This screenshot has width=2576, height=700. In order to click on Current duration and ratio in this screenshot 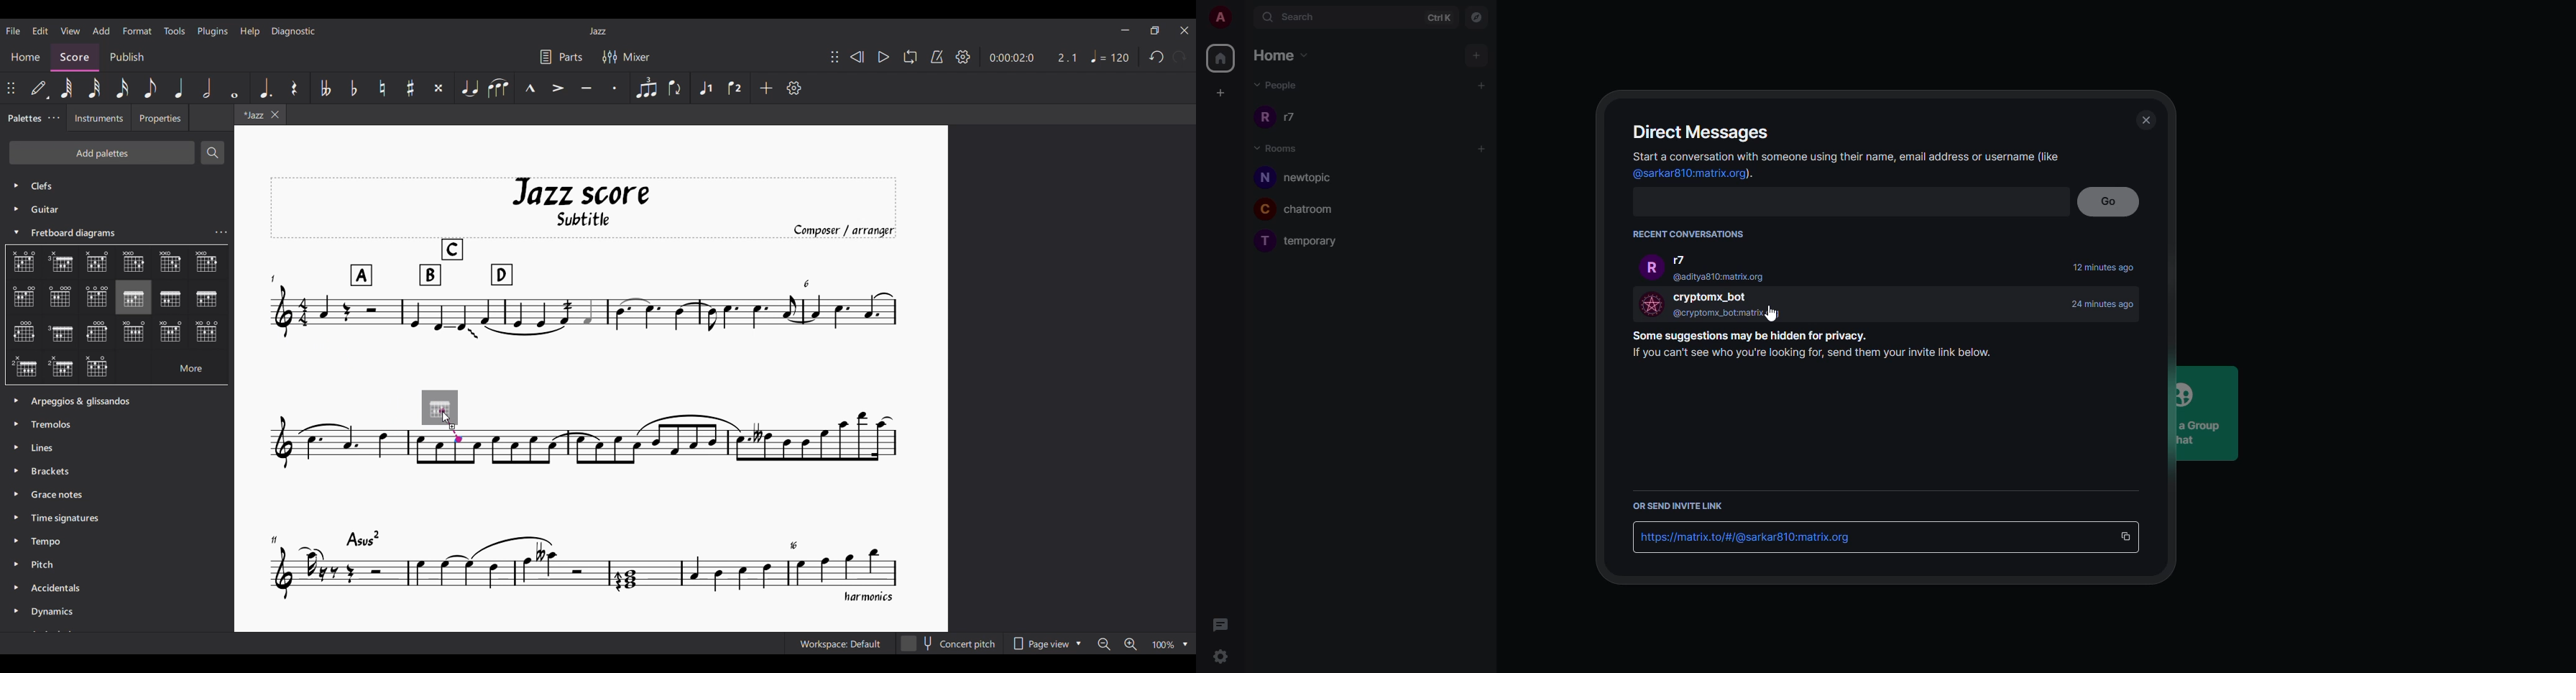, I will do `click(1033, 58)`.